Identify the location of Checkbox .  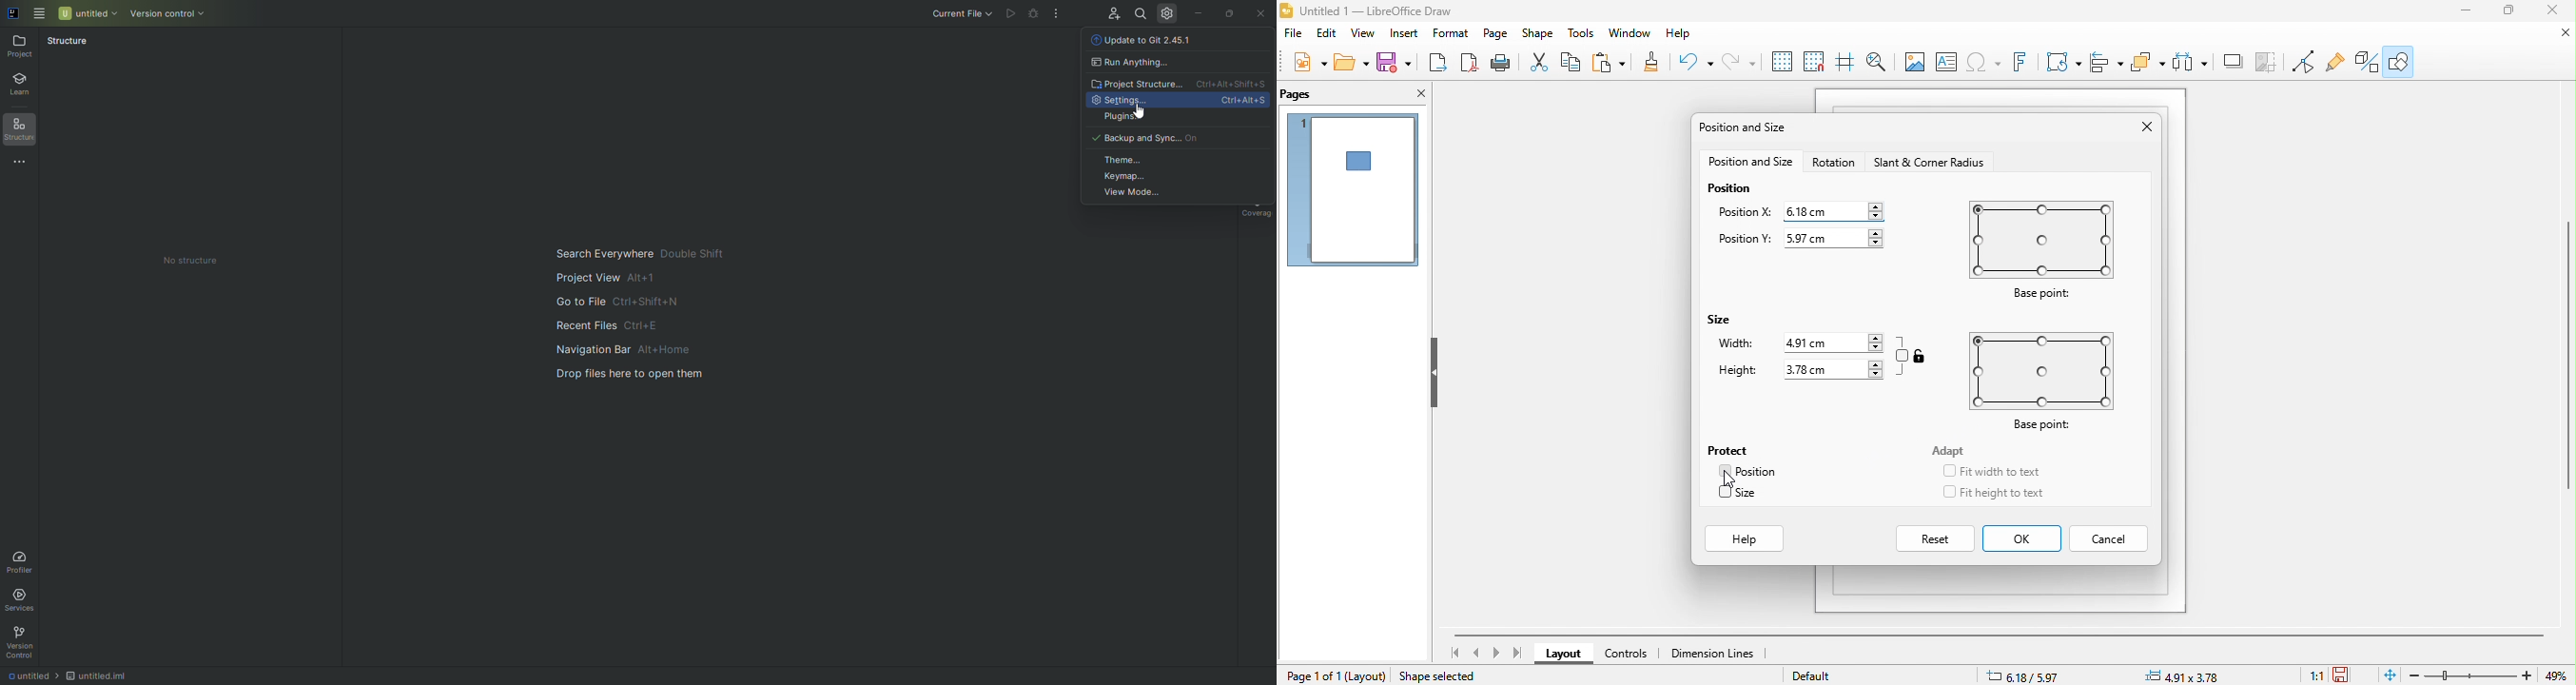
(1723, 471).